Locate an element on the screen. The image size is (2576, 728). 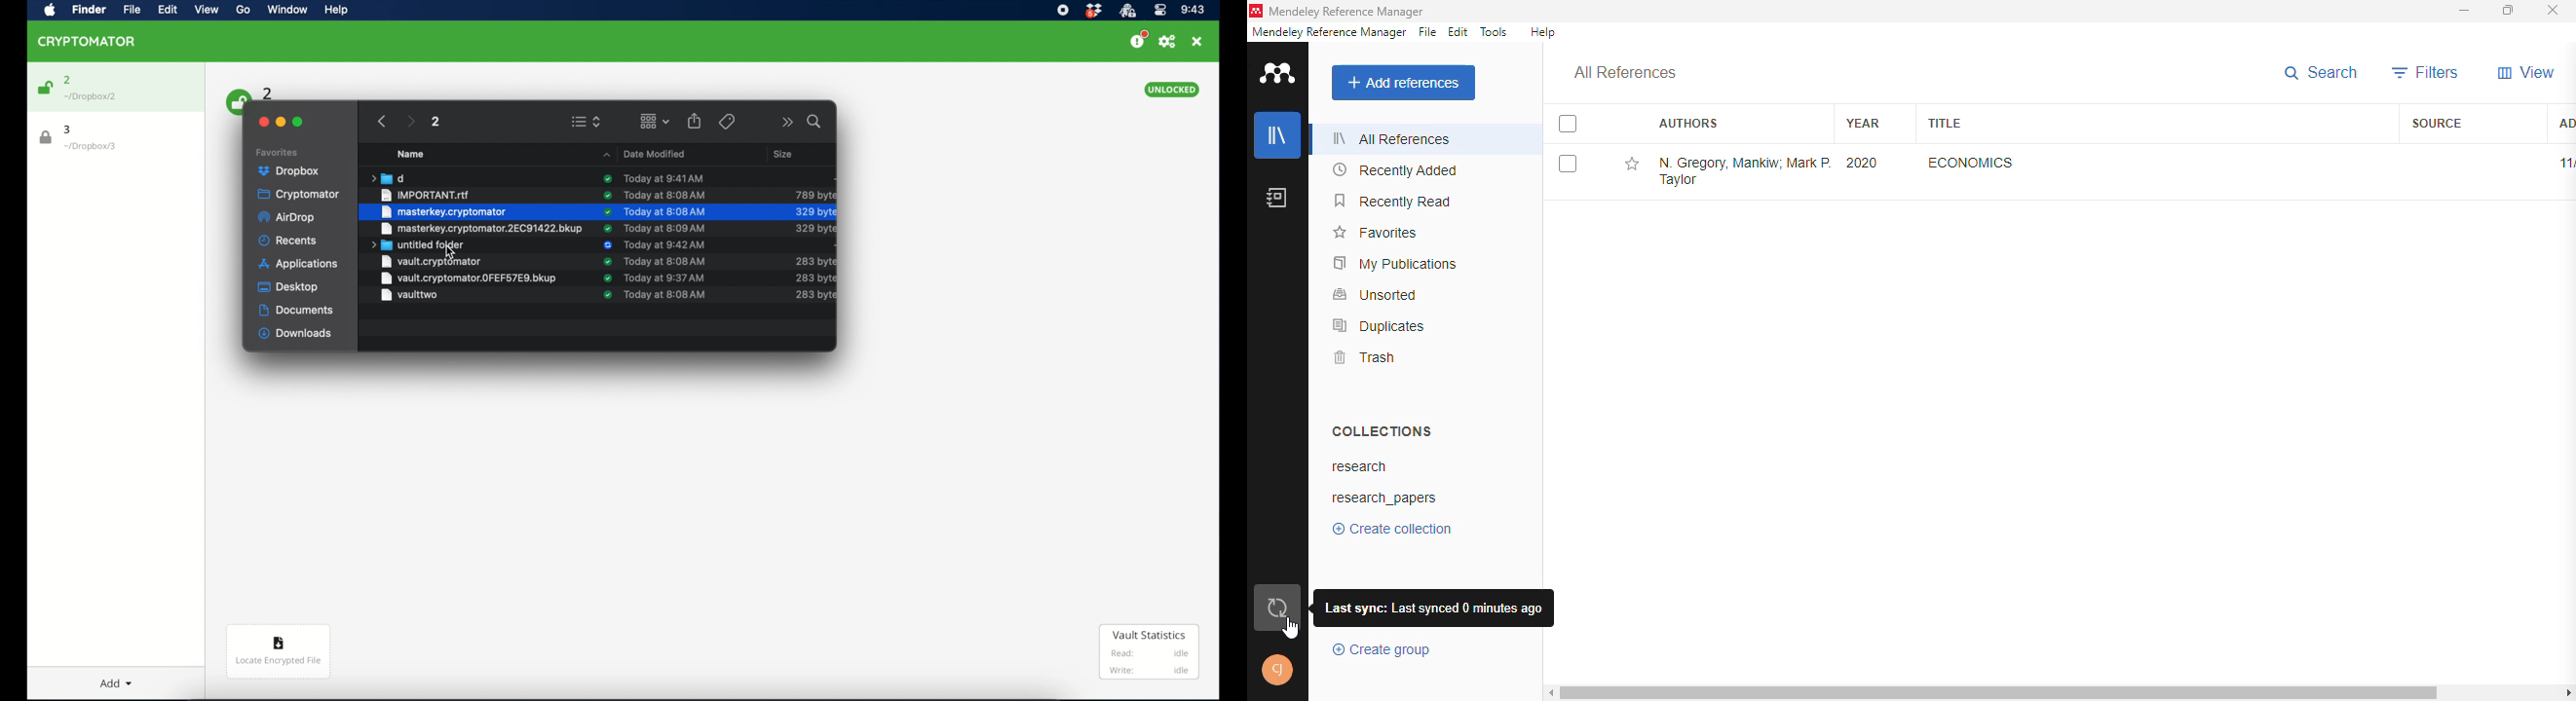
help is located at coordinates (1542, 32).